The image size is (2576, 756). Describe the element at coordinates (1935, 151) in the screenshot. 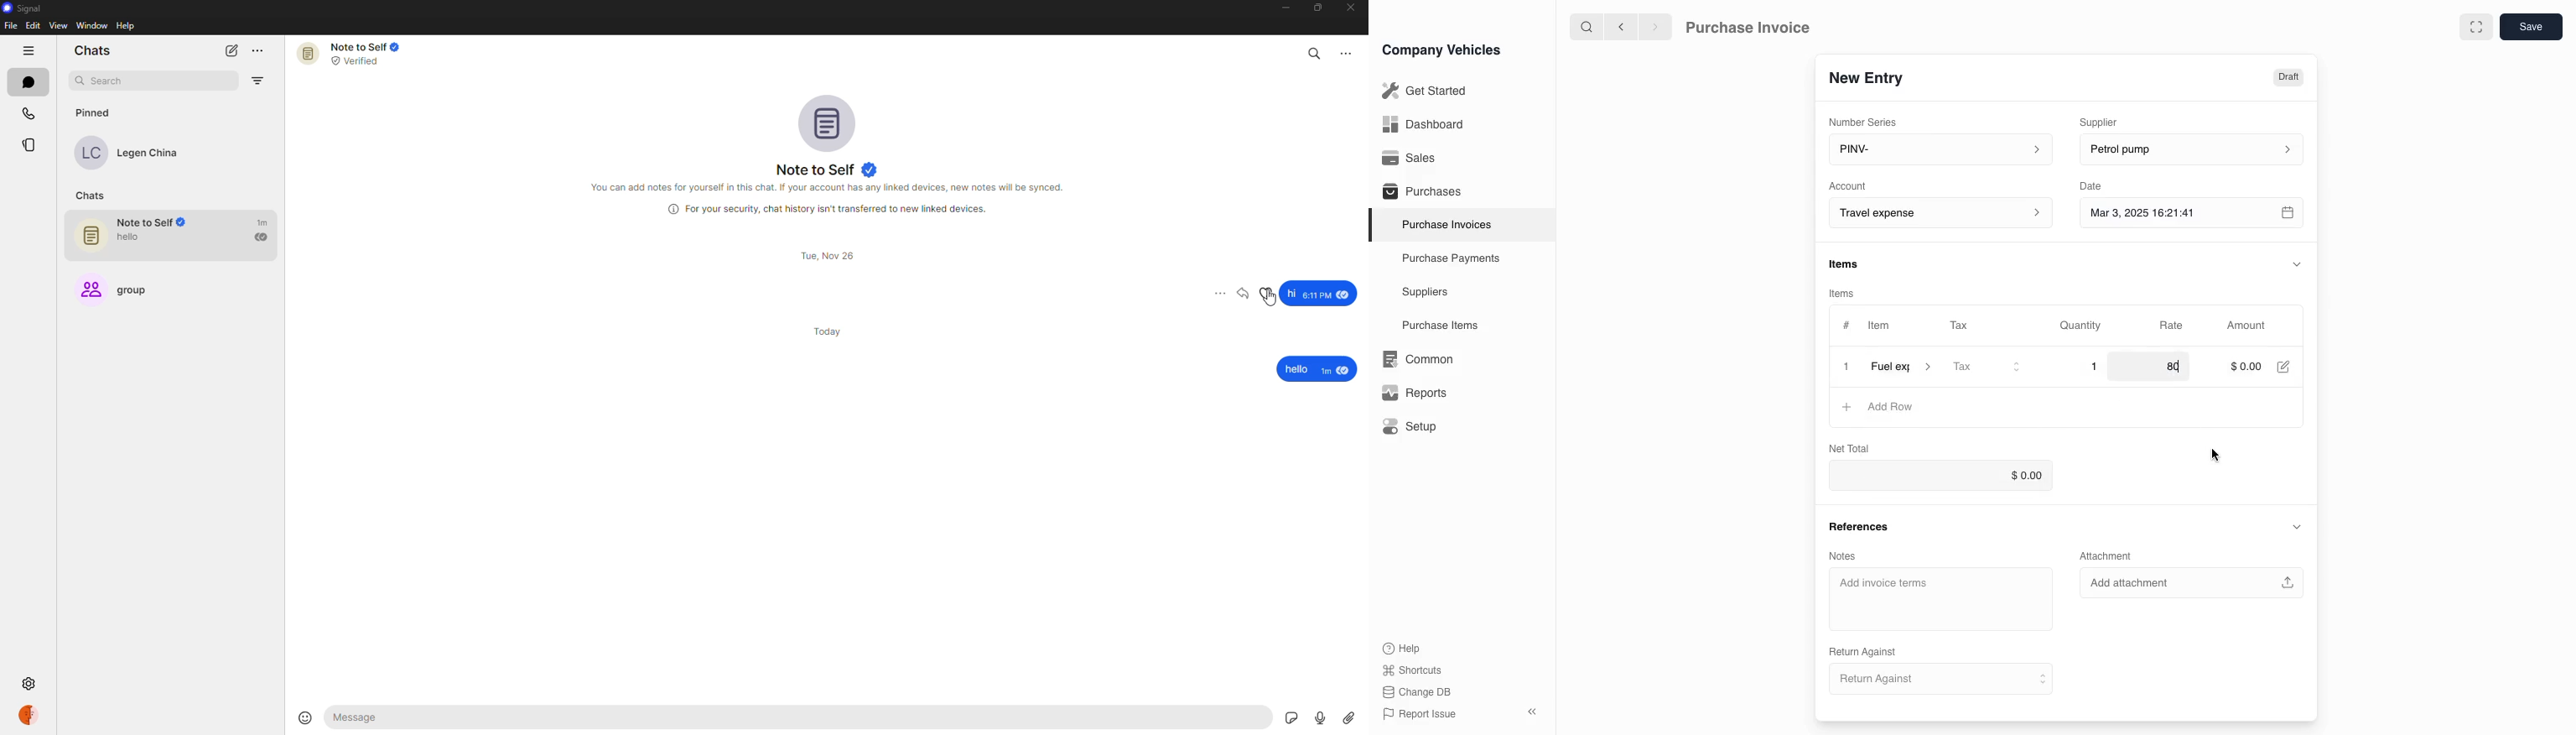

I see `PINV-` at that location.